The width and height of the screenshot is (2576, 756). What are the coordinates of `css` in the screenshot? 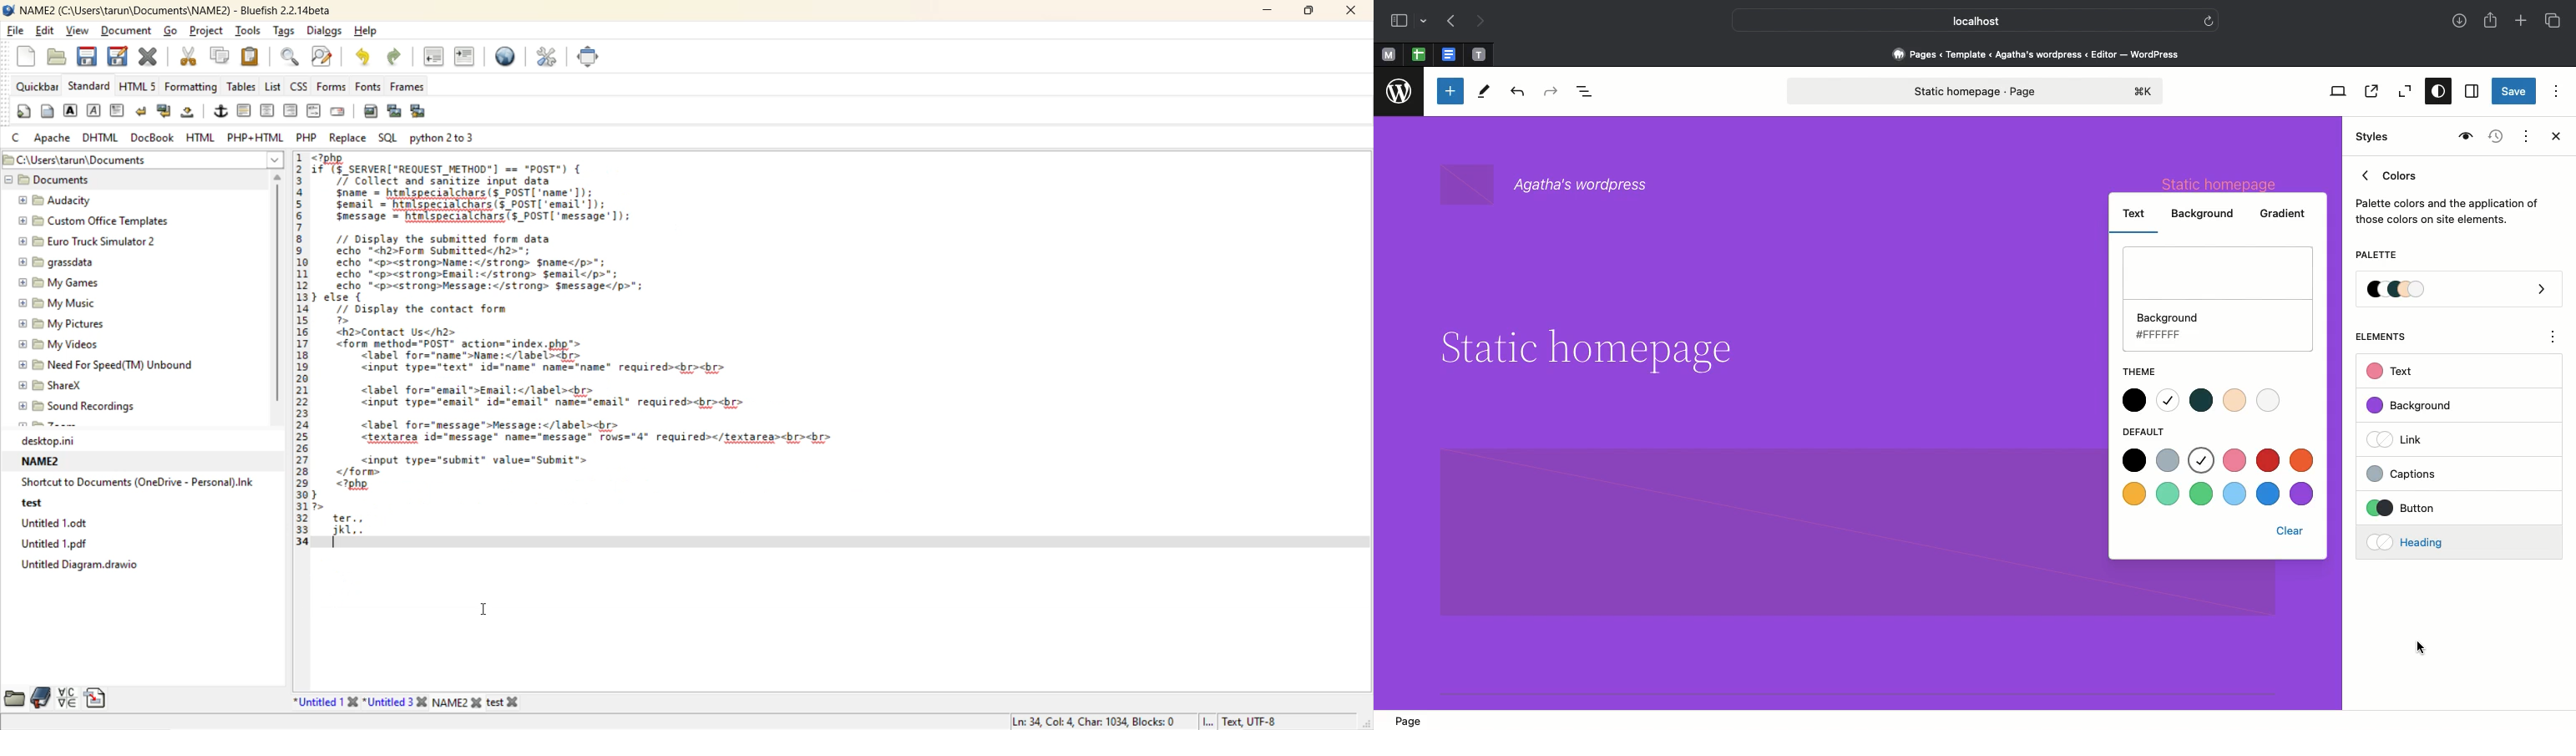 It's located at (301, 86).